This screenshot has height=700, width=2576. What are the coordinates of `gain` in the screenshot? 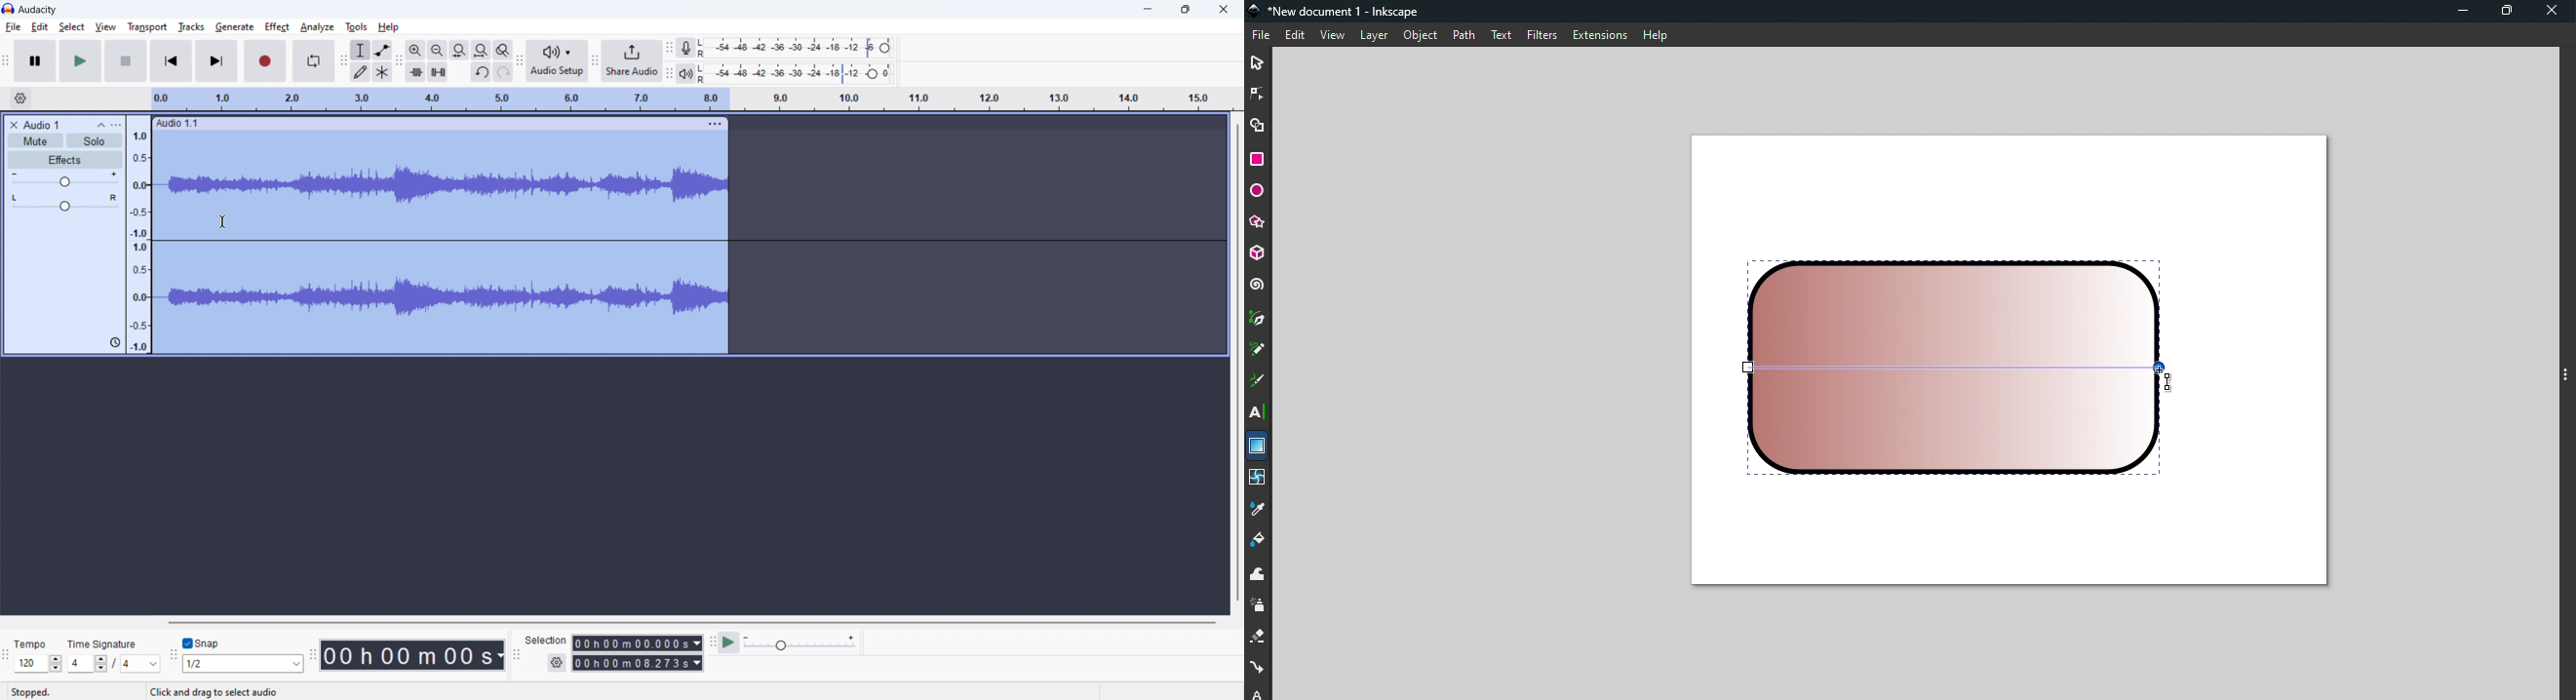 It's located at (65, 180).